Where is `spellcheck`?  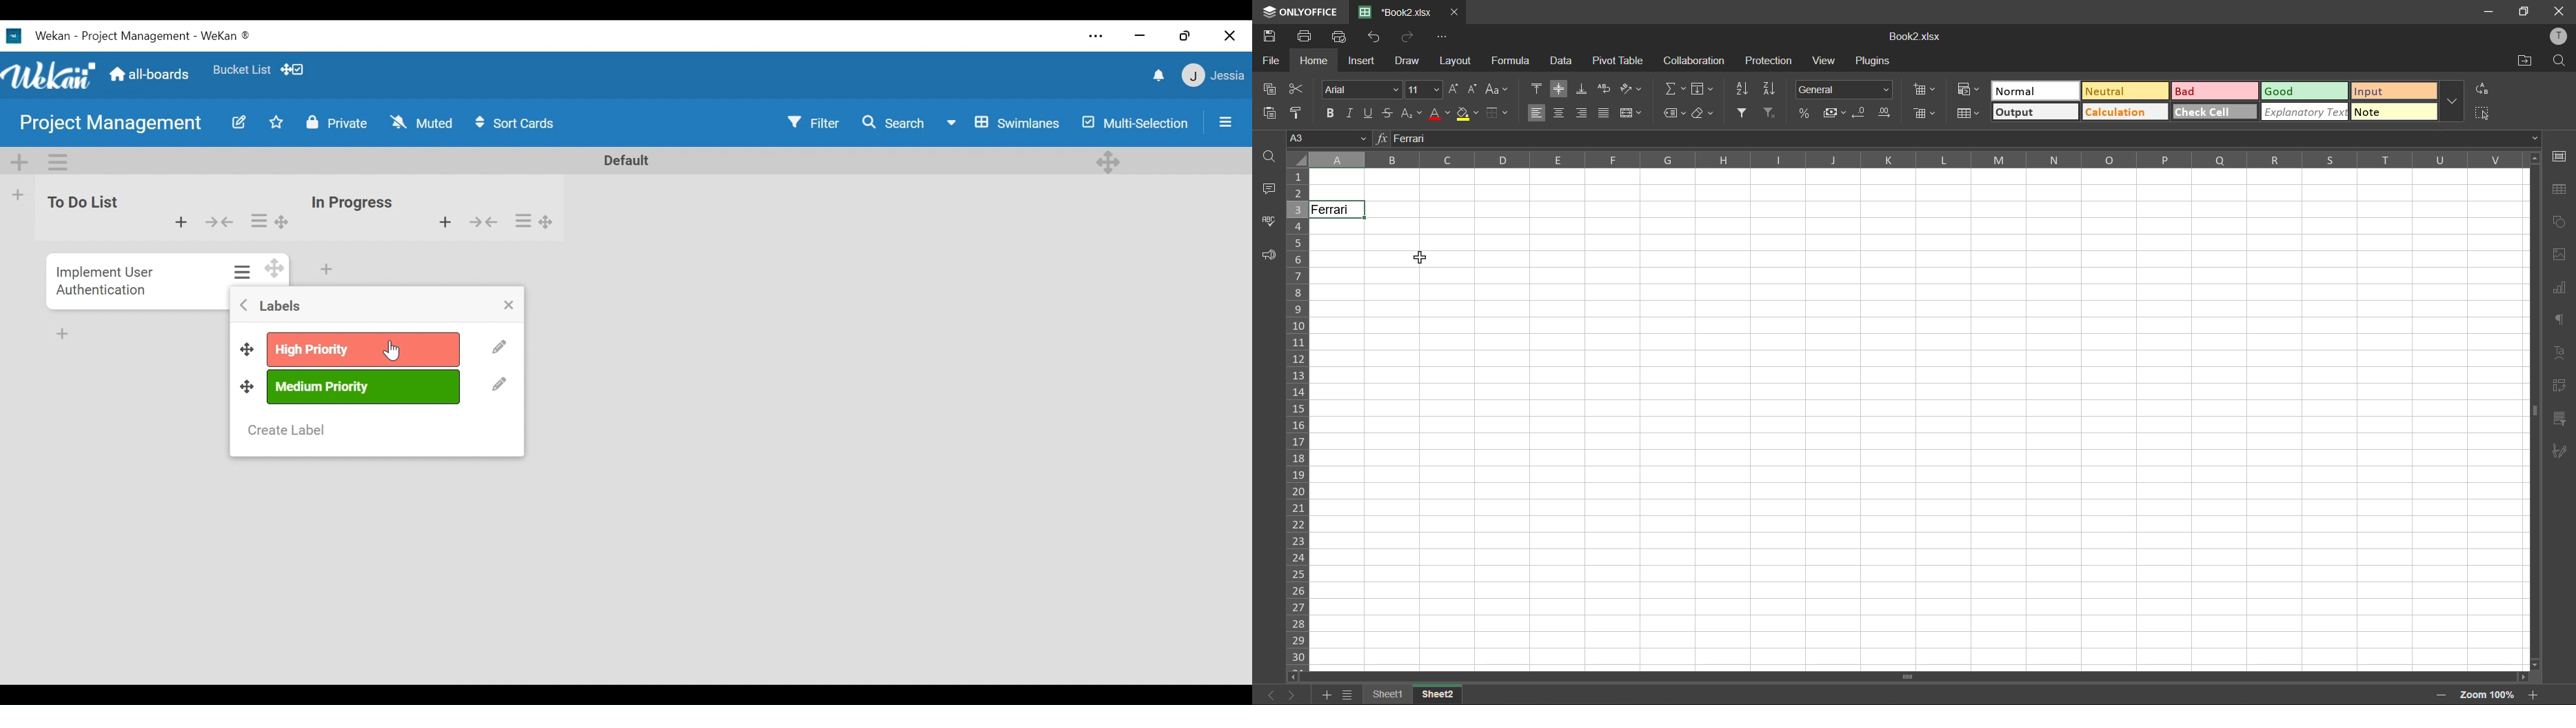 spellcheck is located at coordinates (1268, 223).